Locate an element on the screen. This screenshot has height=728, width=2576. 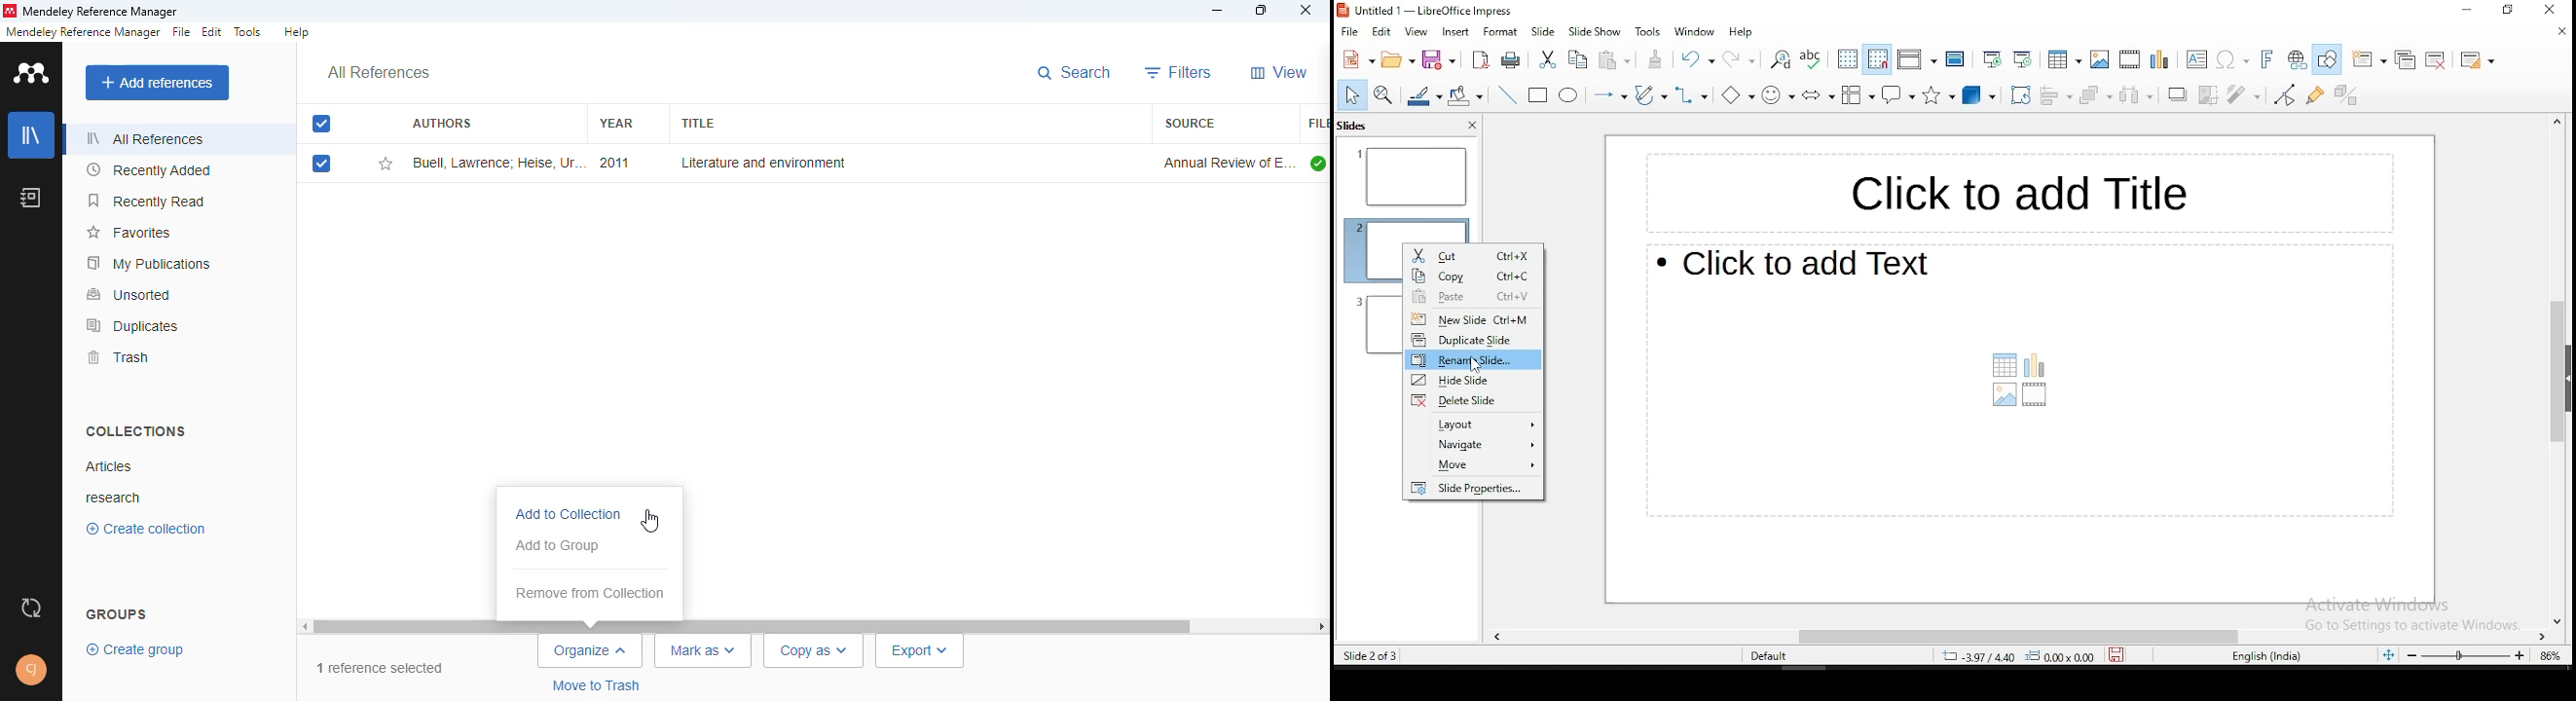
cut is located at coordinates (1548, 58).